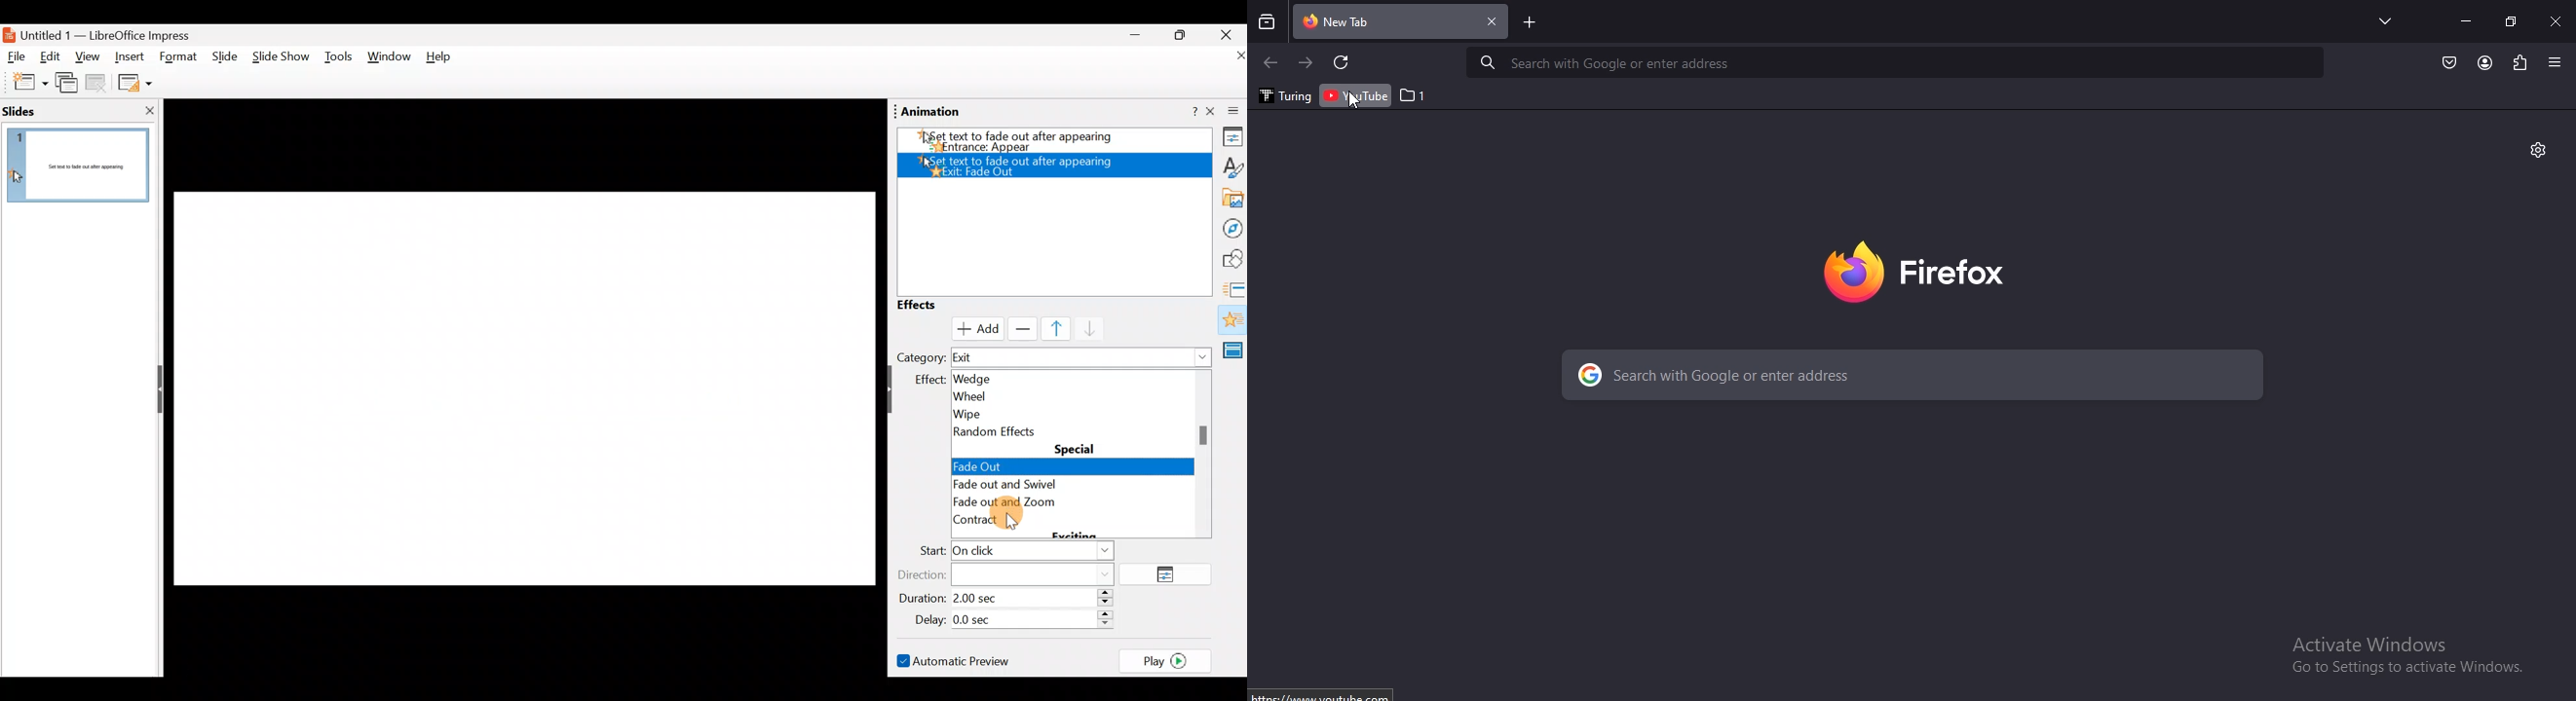  What do you see at coordinates (1228, 166) in the screenshot?
I see `Style` at bounding box center [1228, 166].